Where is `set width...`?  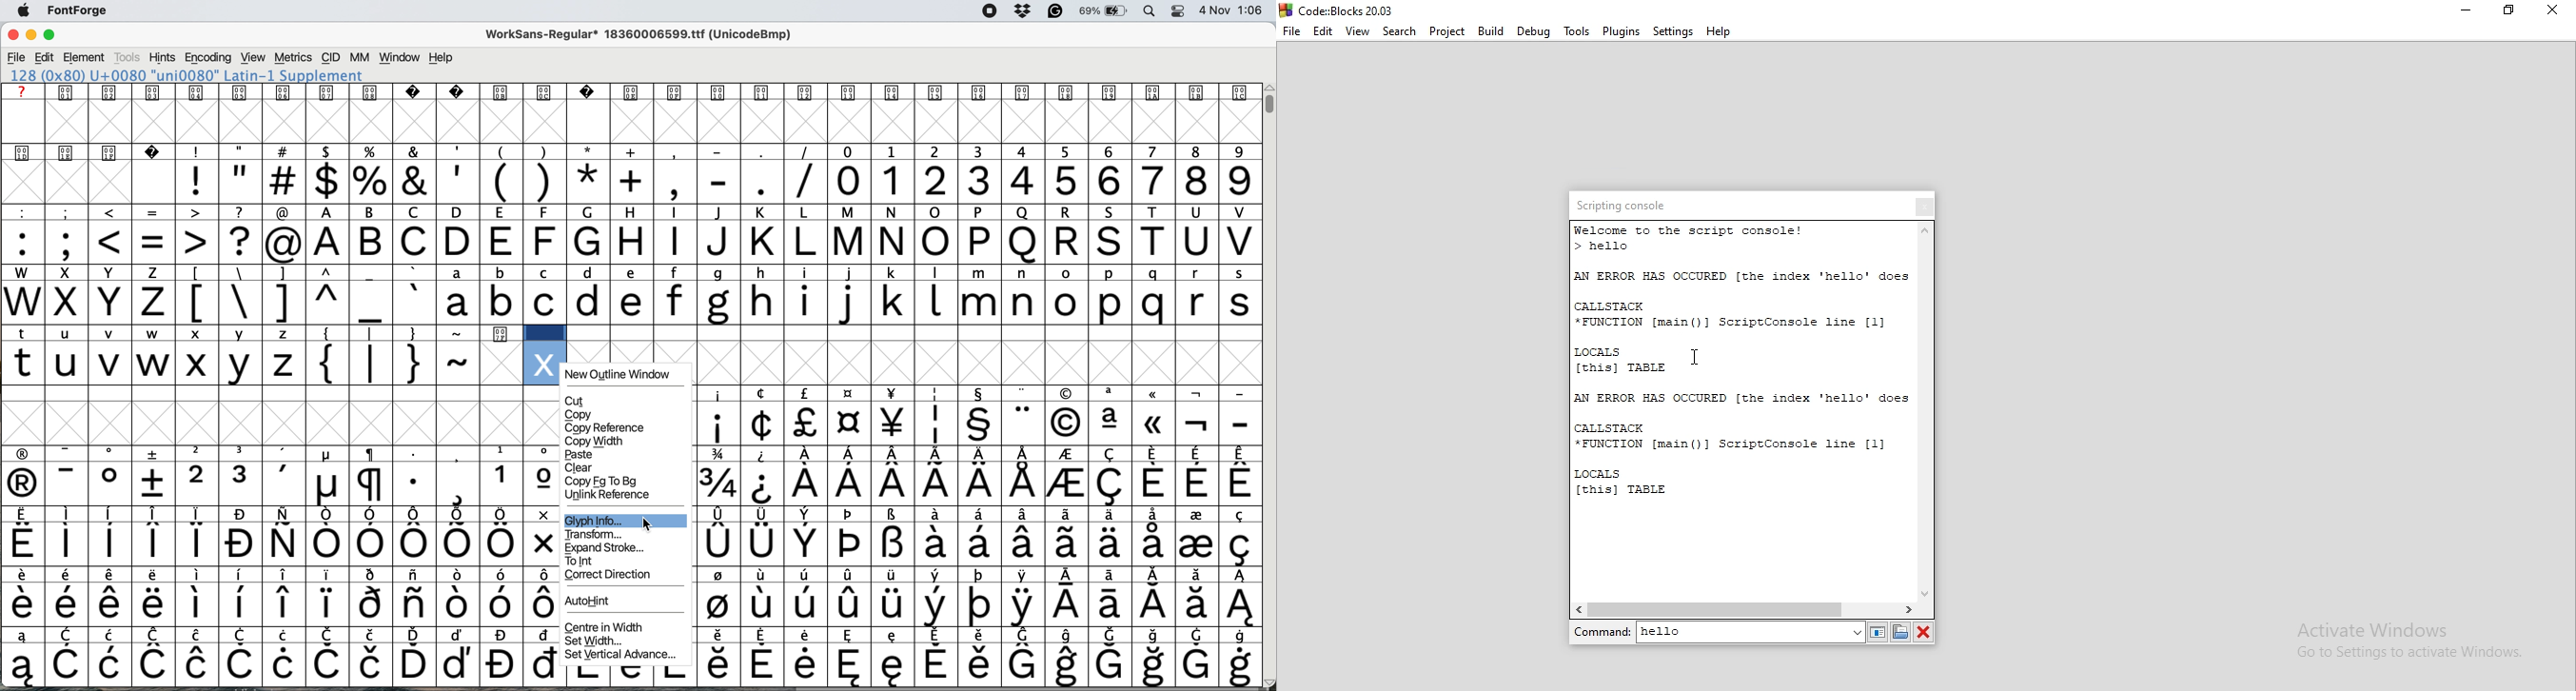
set width... is located at coordinates (593, 641).